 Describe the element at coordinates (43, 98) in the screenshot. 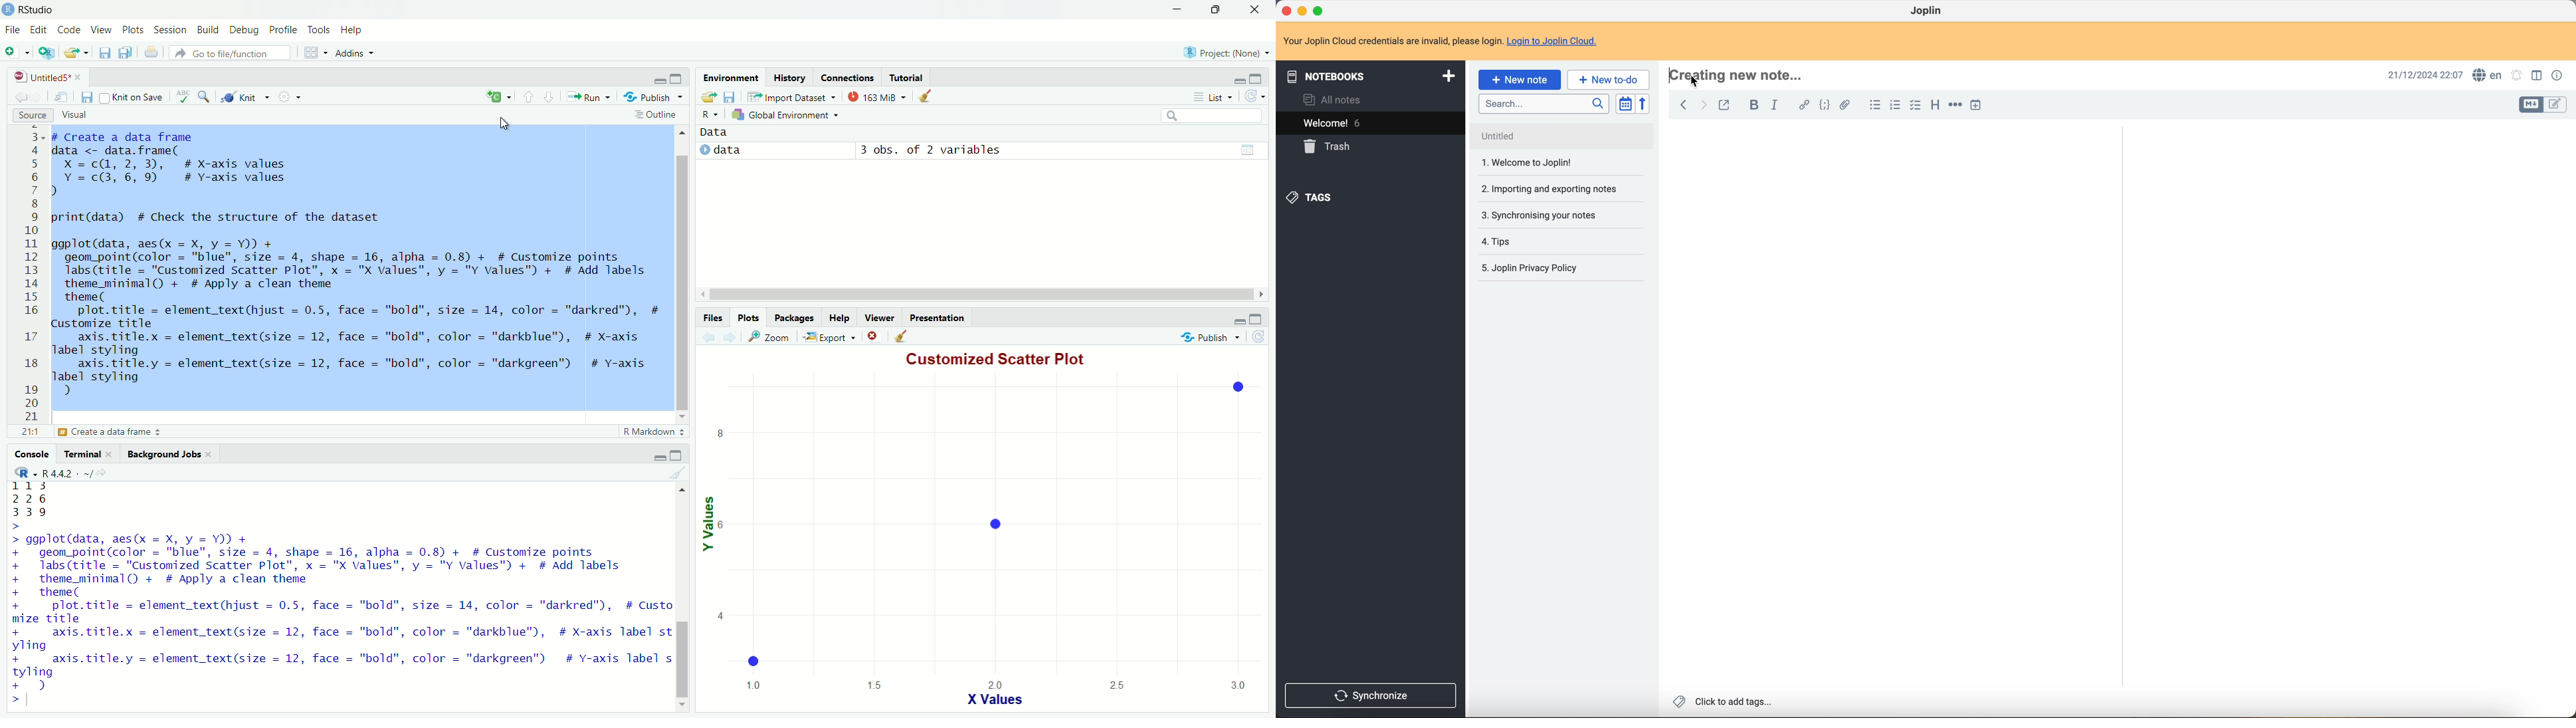

I see `Go forward to the next source location` at that location.